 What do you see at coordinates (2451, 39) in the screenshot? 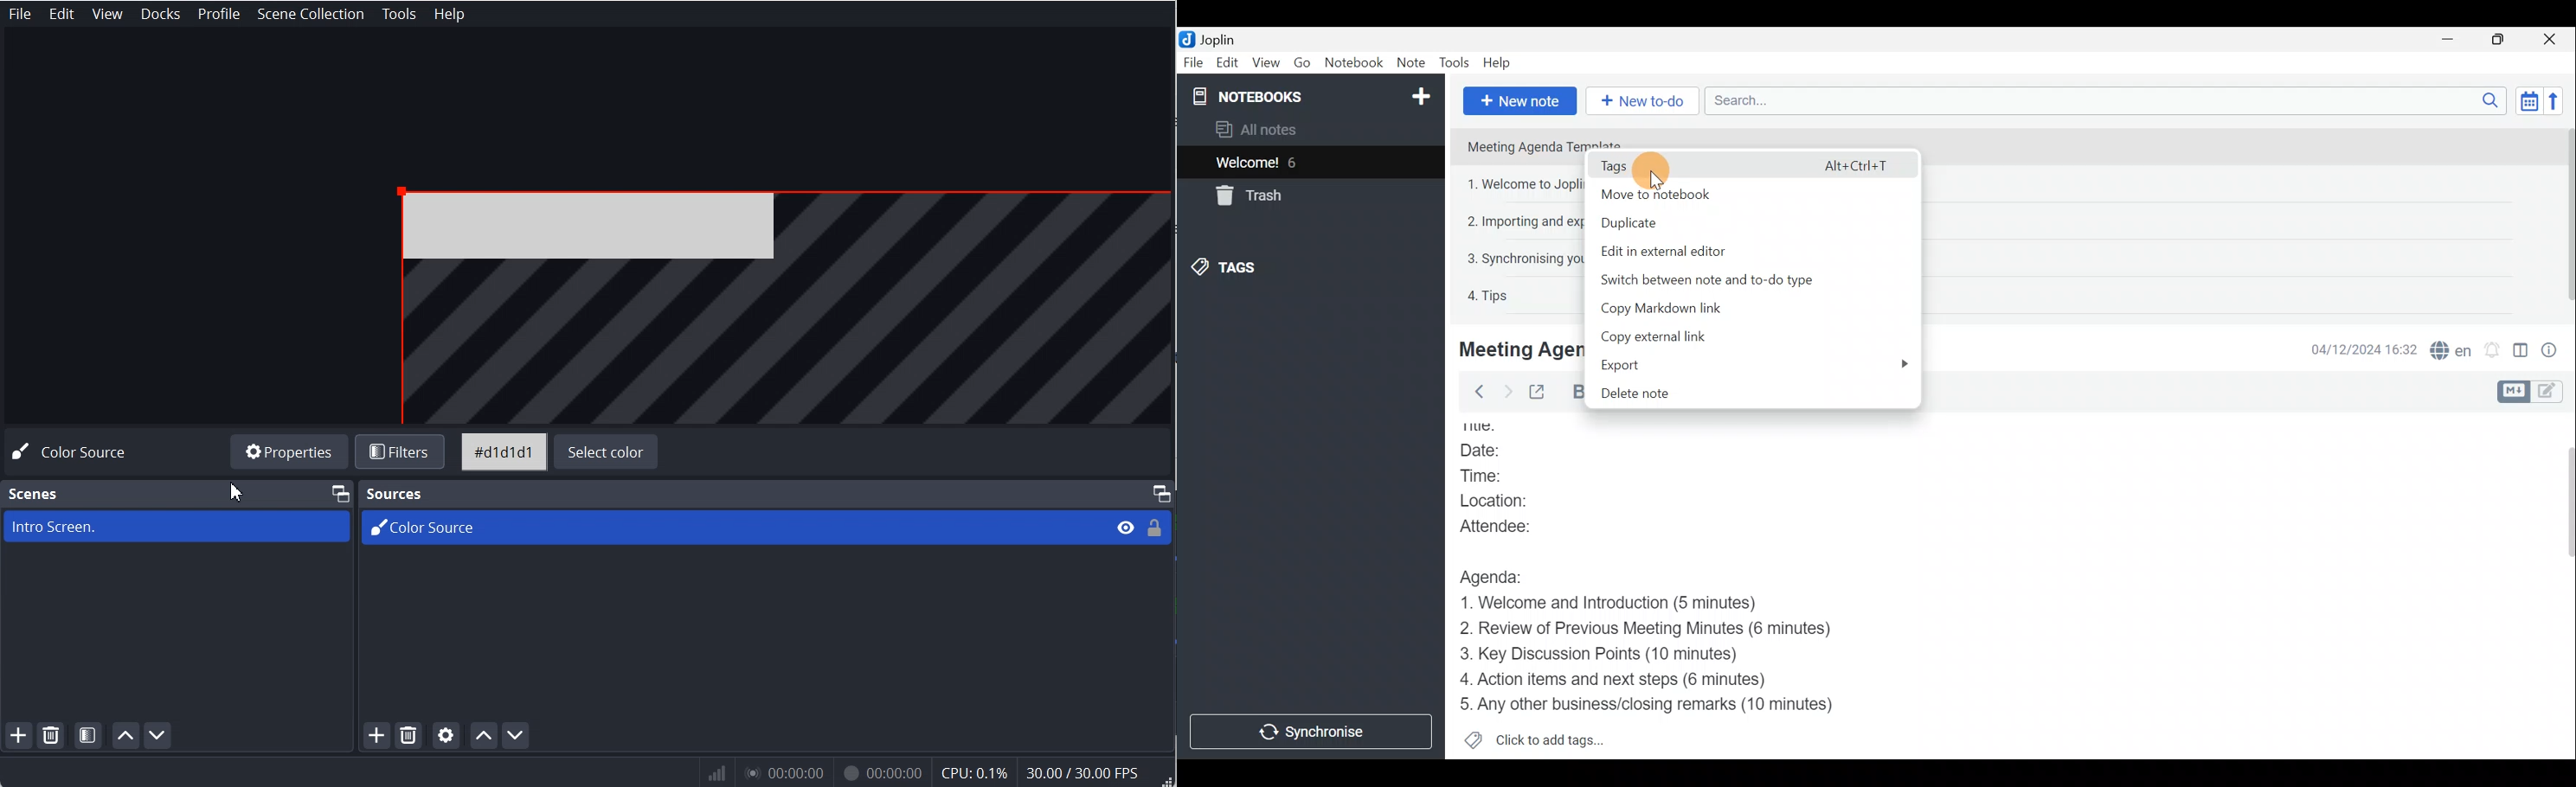
I see `Minimise` at bounding box center [2451, 39].